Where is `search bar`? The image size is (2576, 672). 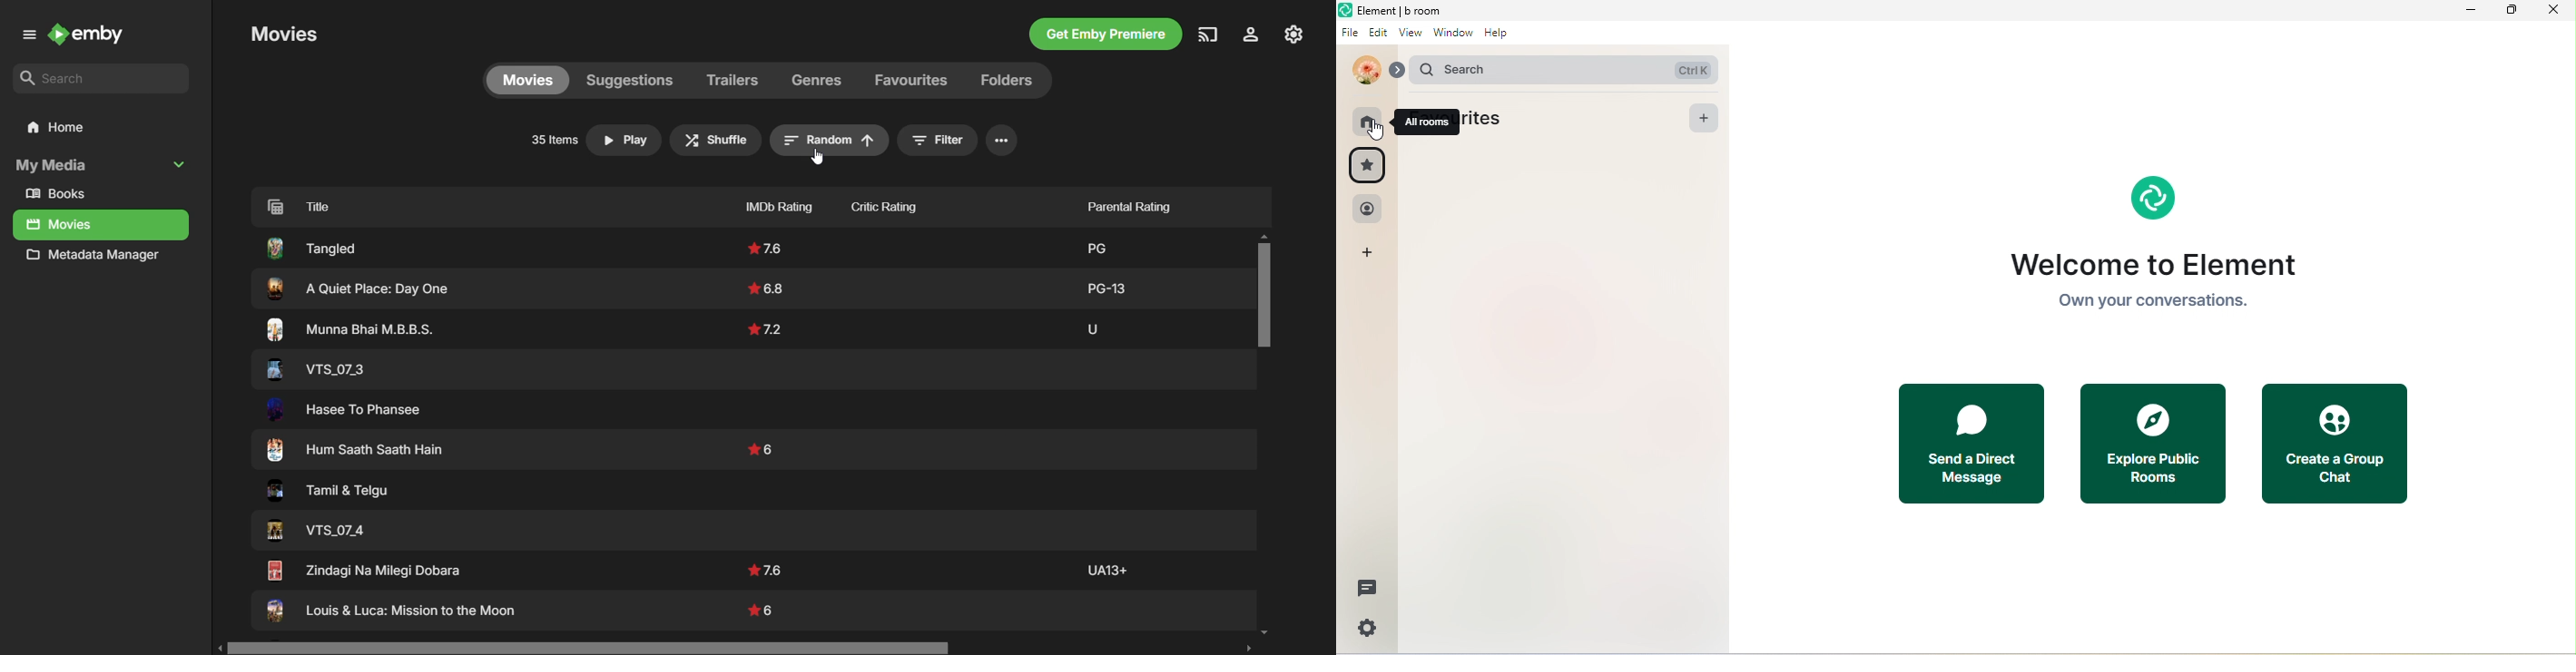
search bar is located at coordinates (1560, 68).